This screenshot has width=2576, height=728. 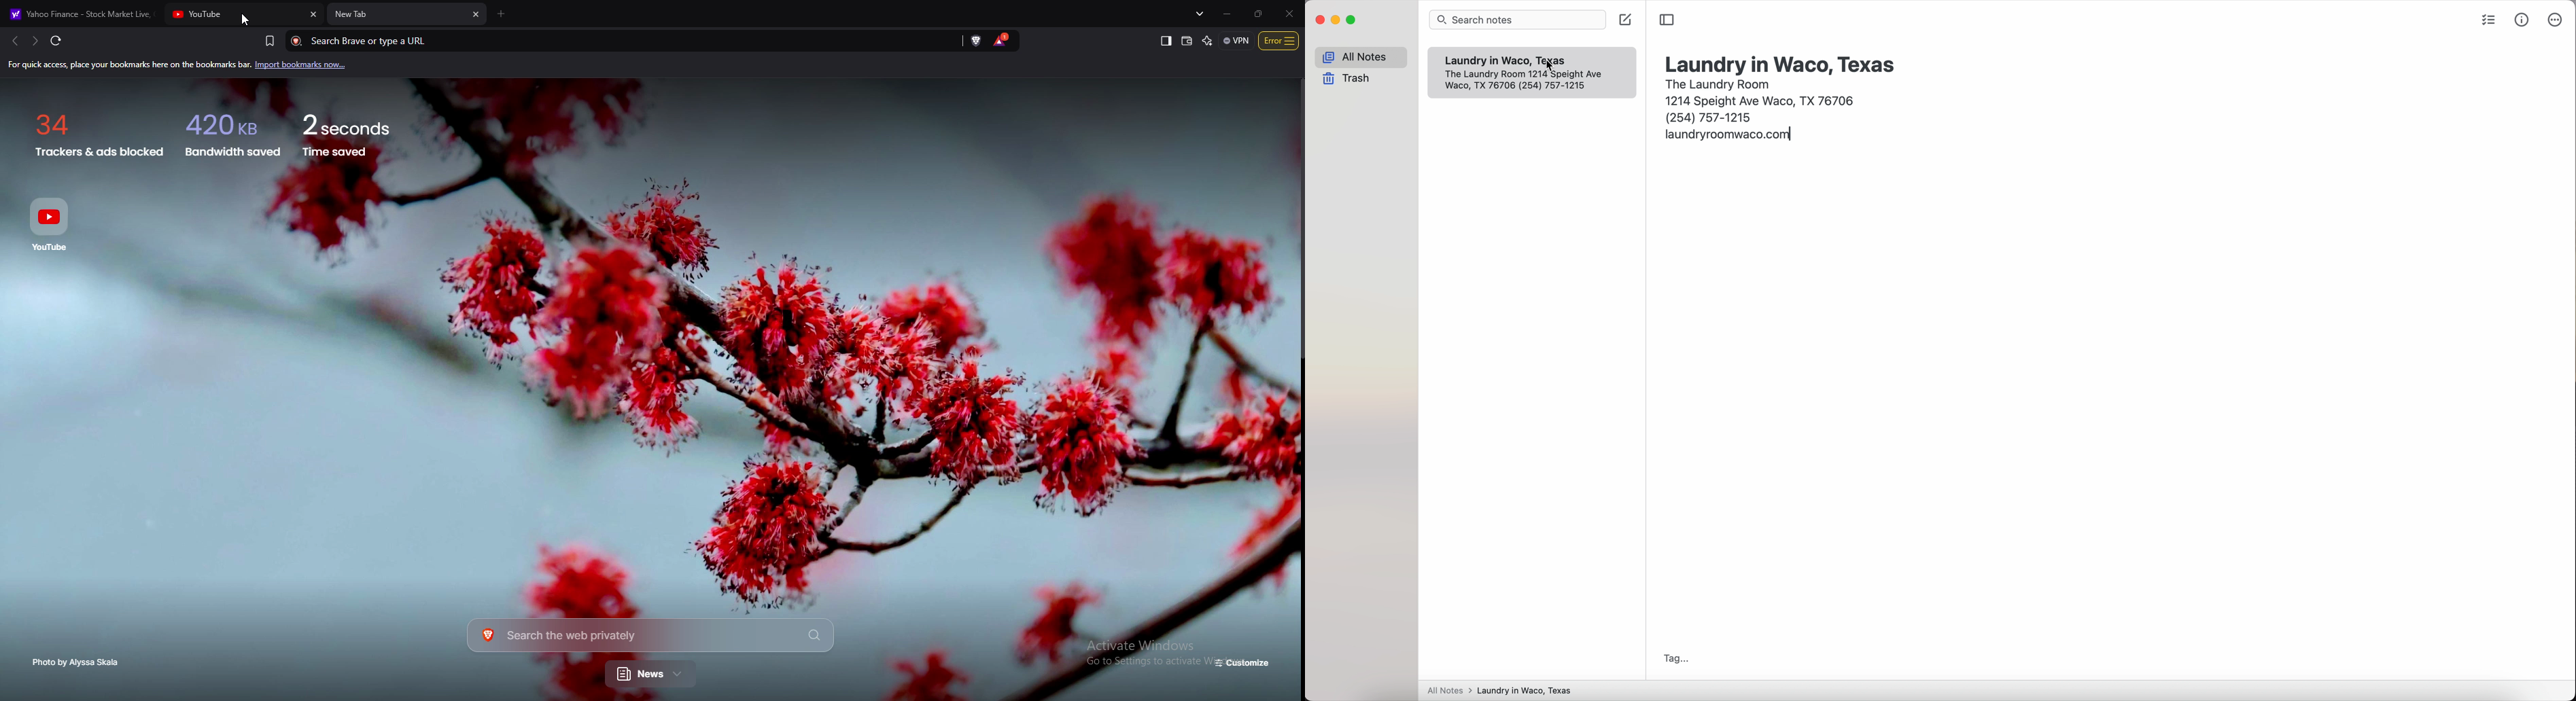 What do you see at coordinates (2487, 22) in the screenshot?
I see `check list` at bounding box center [2487, 22].